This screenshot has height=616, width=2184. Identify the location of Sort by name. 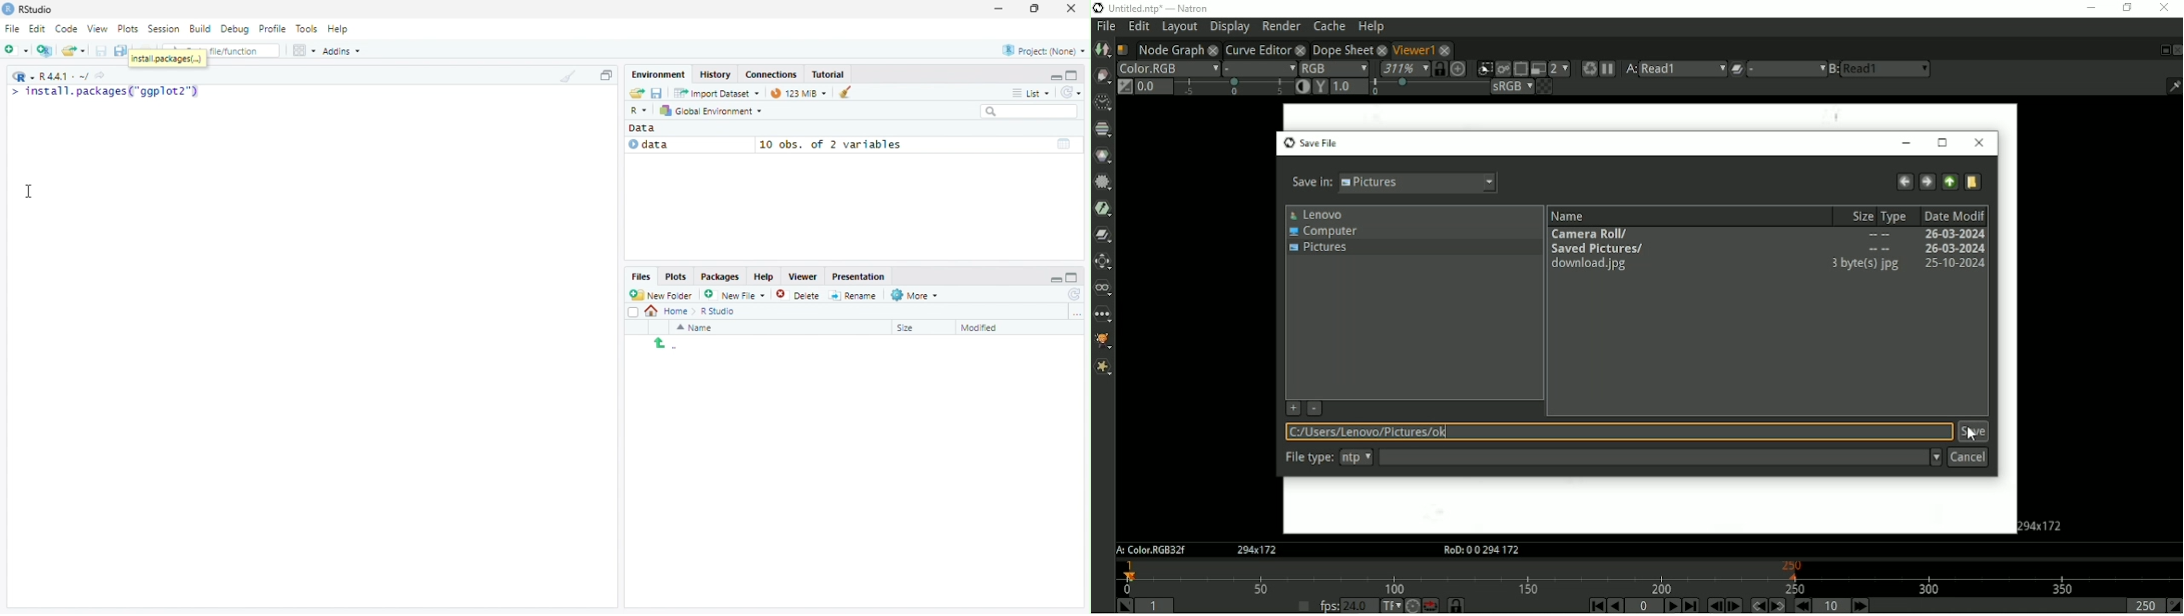
(700, 327).